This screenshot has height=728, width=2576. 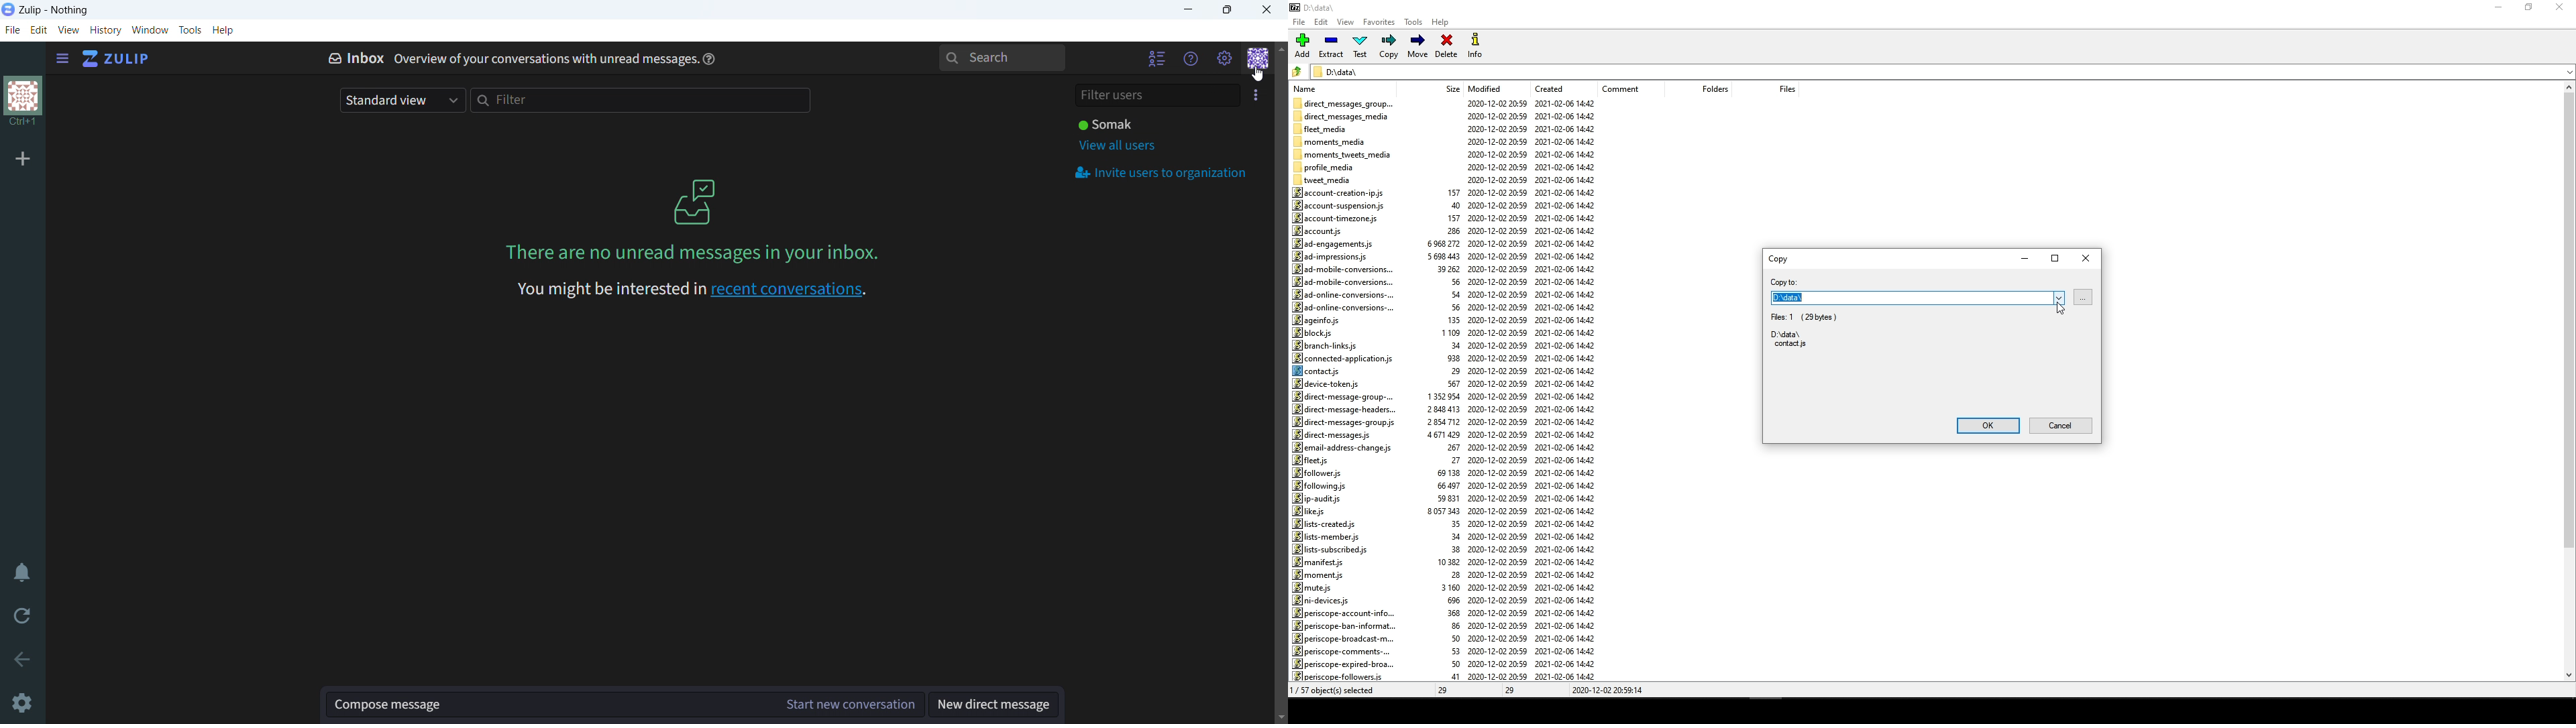 I want to click on down, so click(x=2557, y=76).